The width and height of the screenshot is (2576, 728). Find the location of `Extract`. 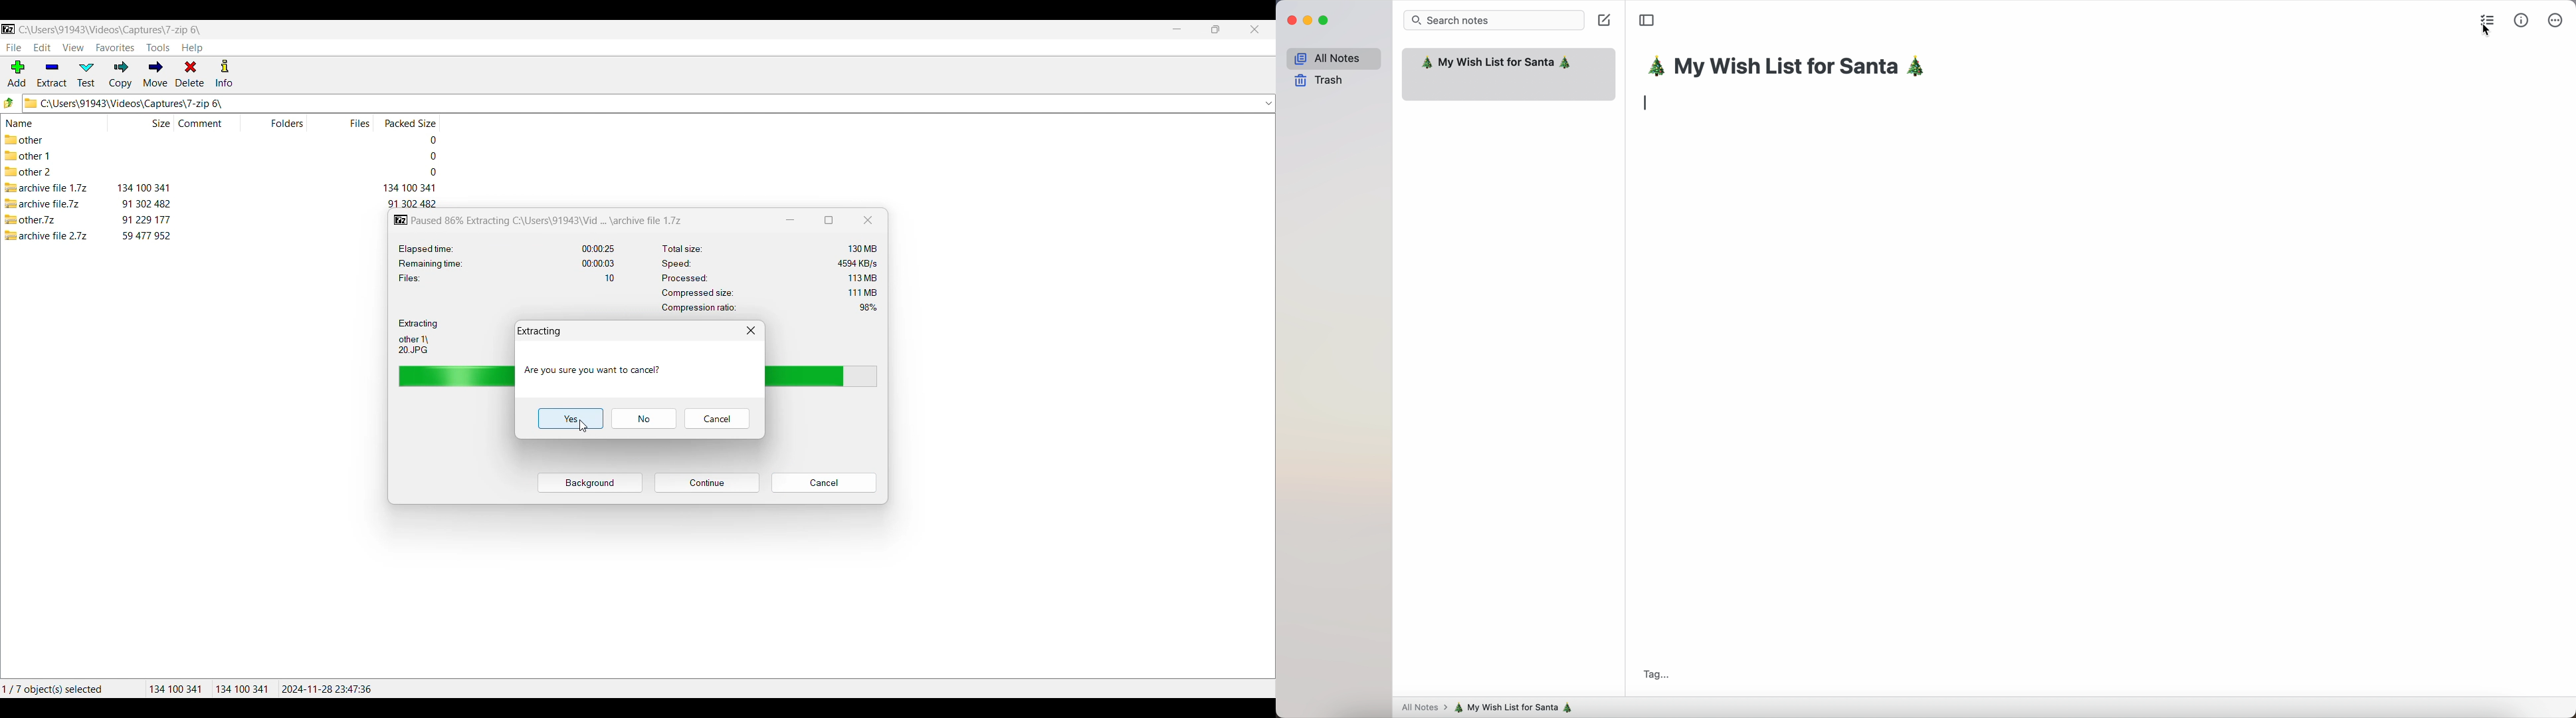

Extract is located at coordinates (52, 74).